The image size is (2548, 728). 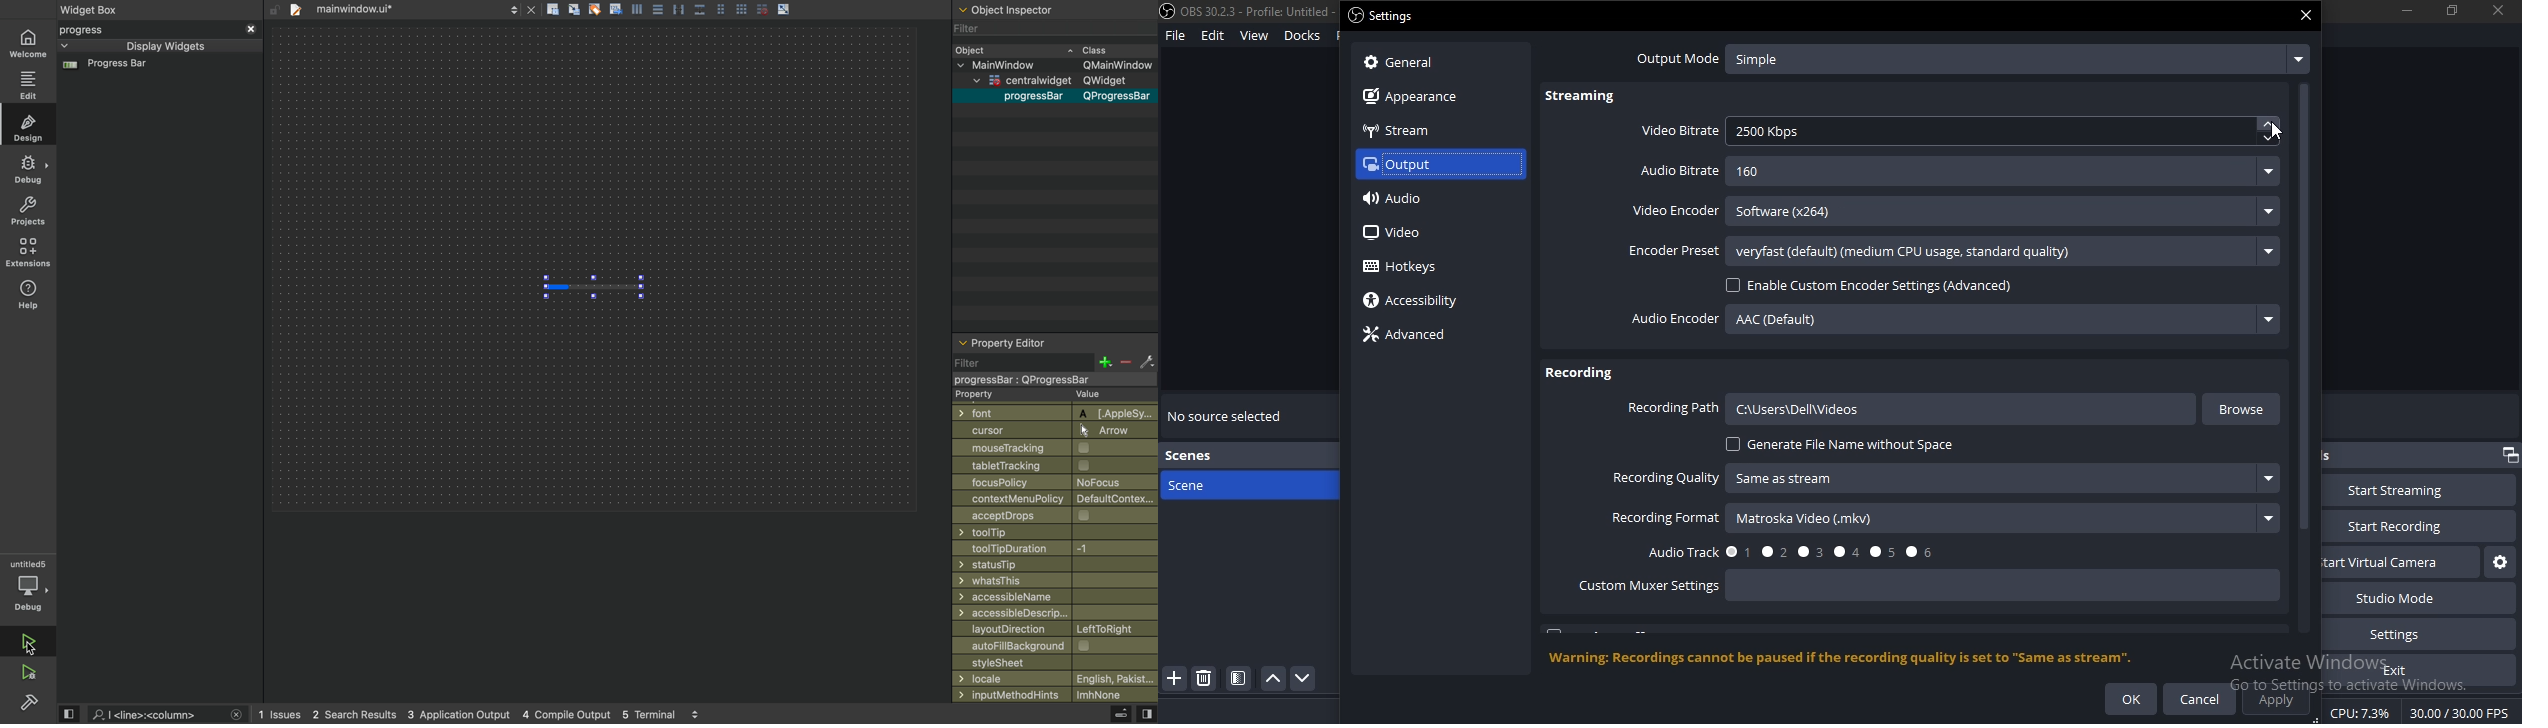 I want to click on Software (x264), so click(x=2005, y=212).